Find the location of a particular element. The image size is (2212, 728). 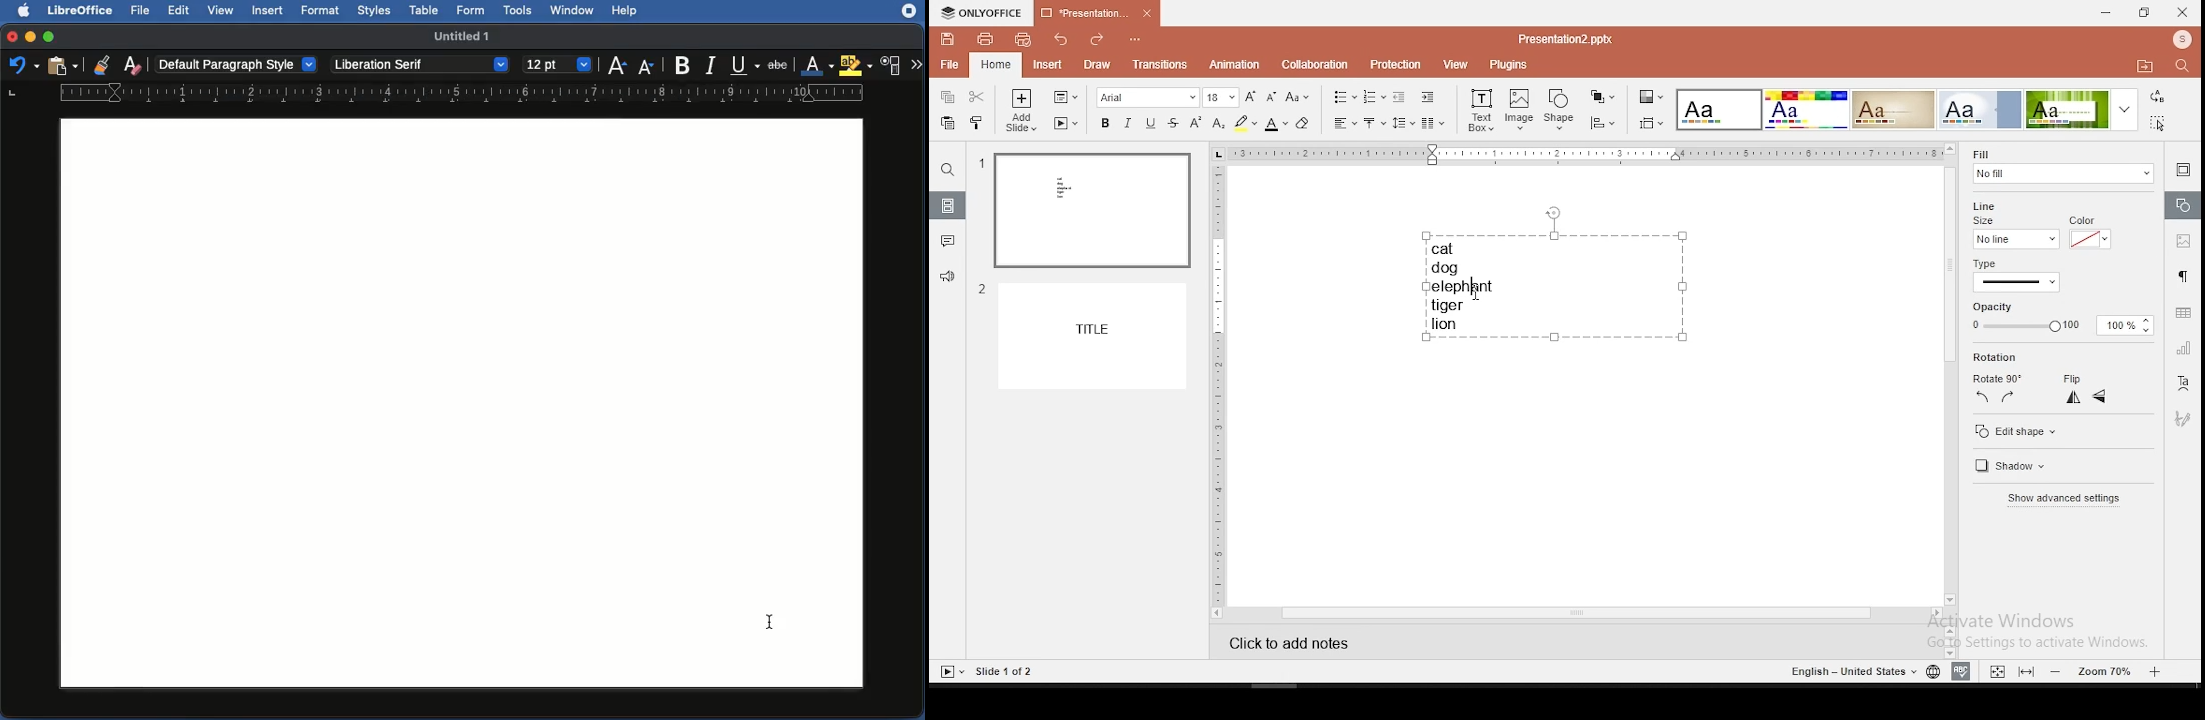

Clear formatting  is located at coordinates (132, 67).